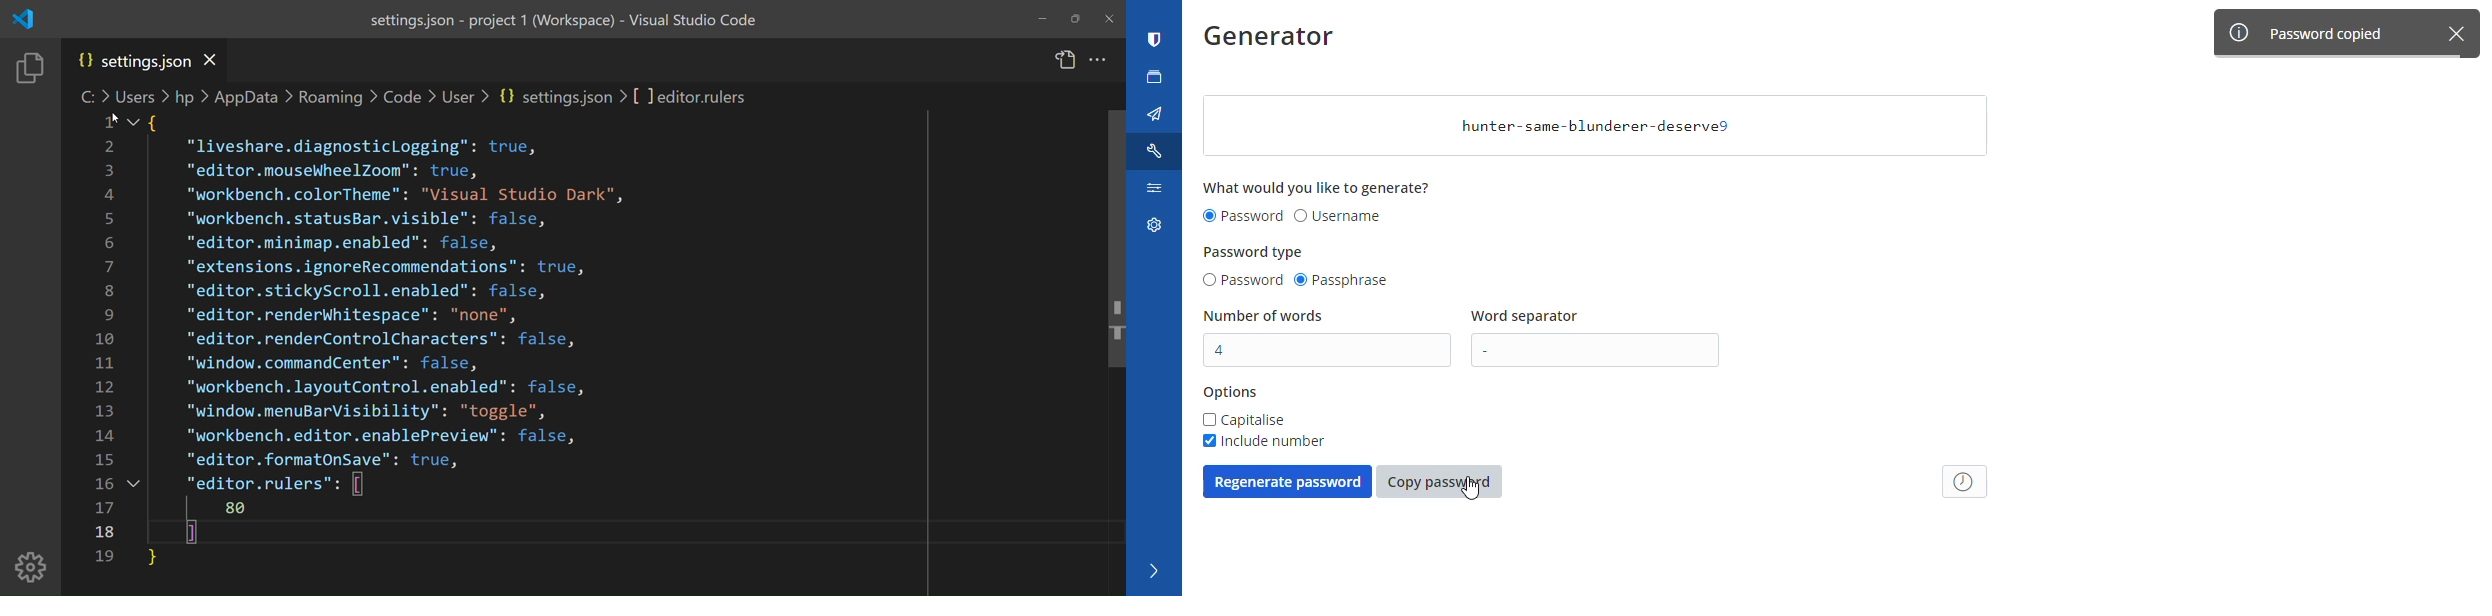 Image resolution: width=2492 pixels, height=616 pixels. What do you see at coordinates (1155, 115) in the screenshot?
I see `send` at bounding box center [1155, 115].